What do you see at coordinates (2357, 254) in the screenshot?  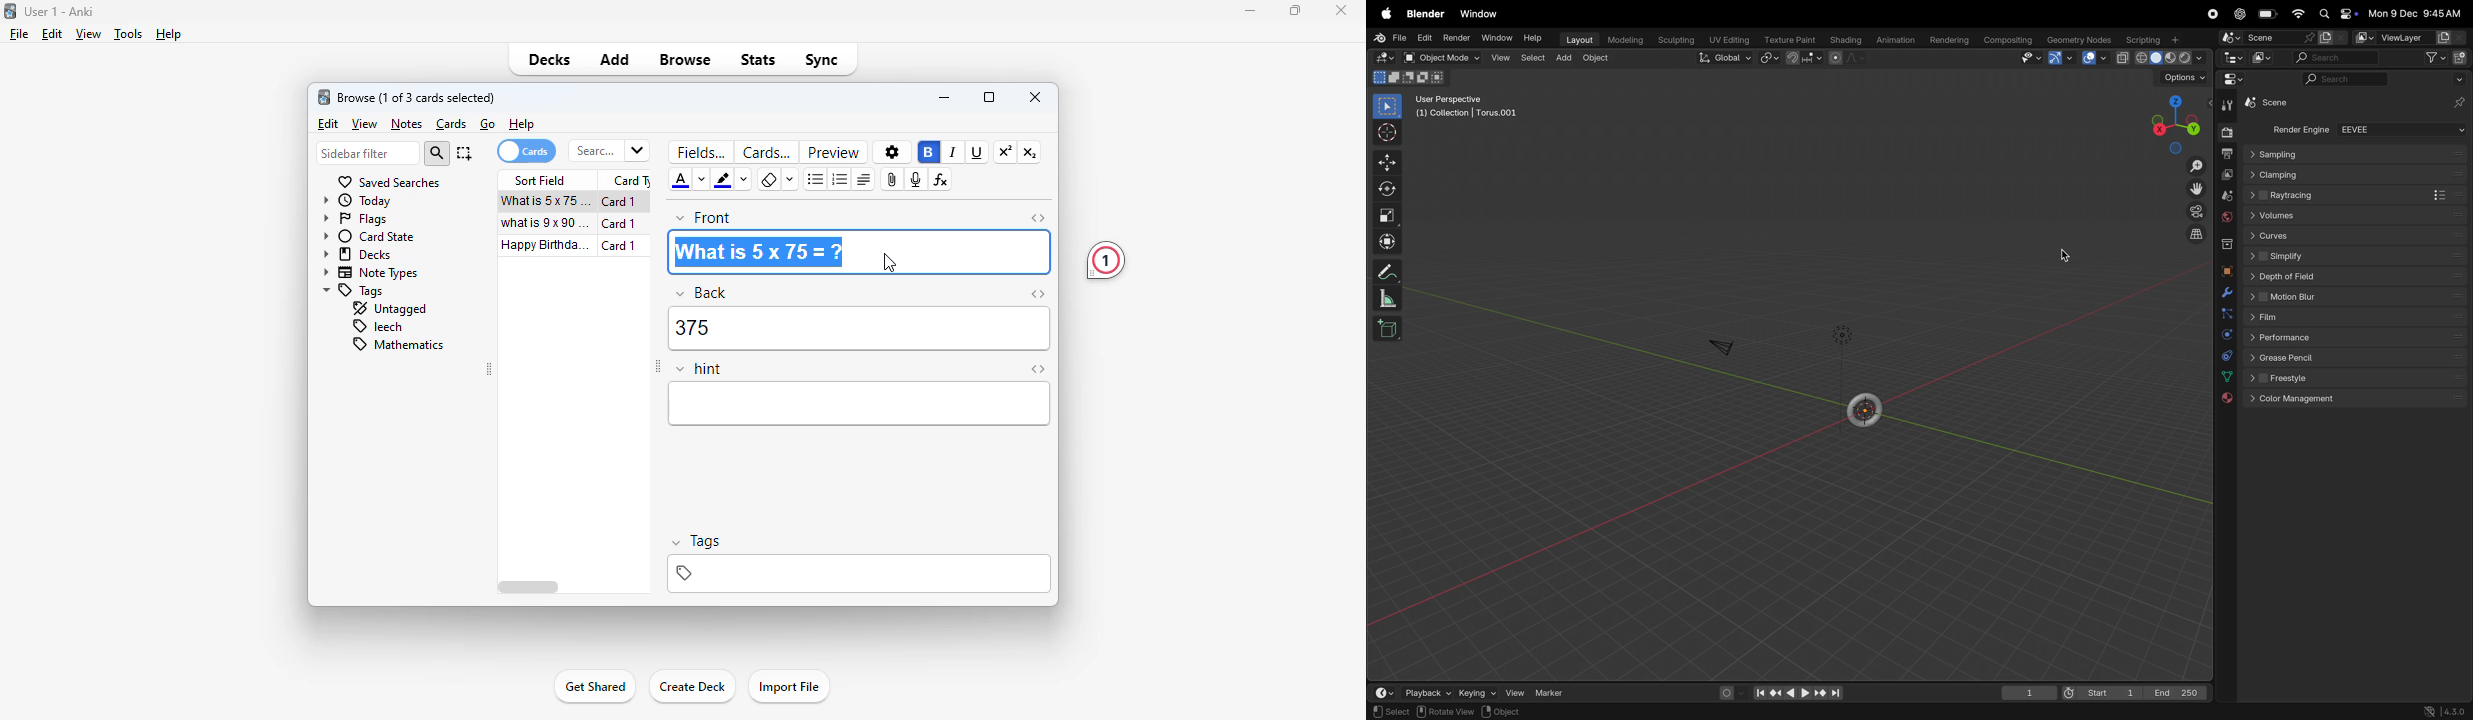 I see `simplify` at bounding box center [2357, 254].